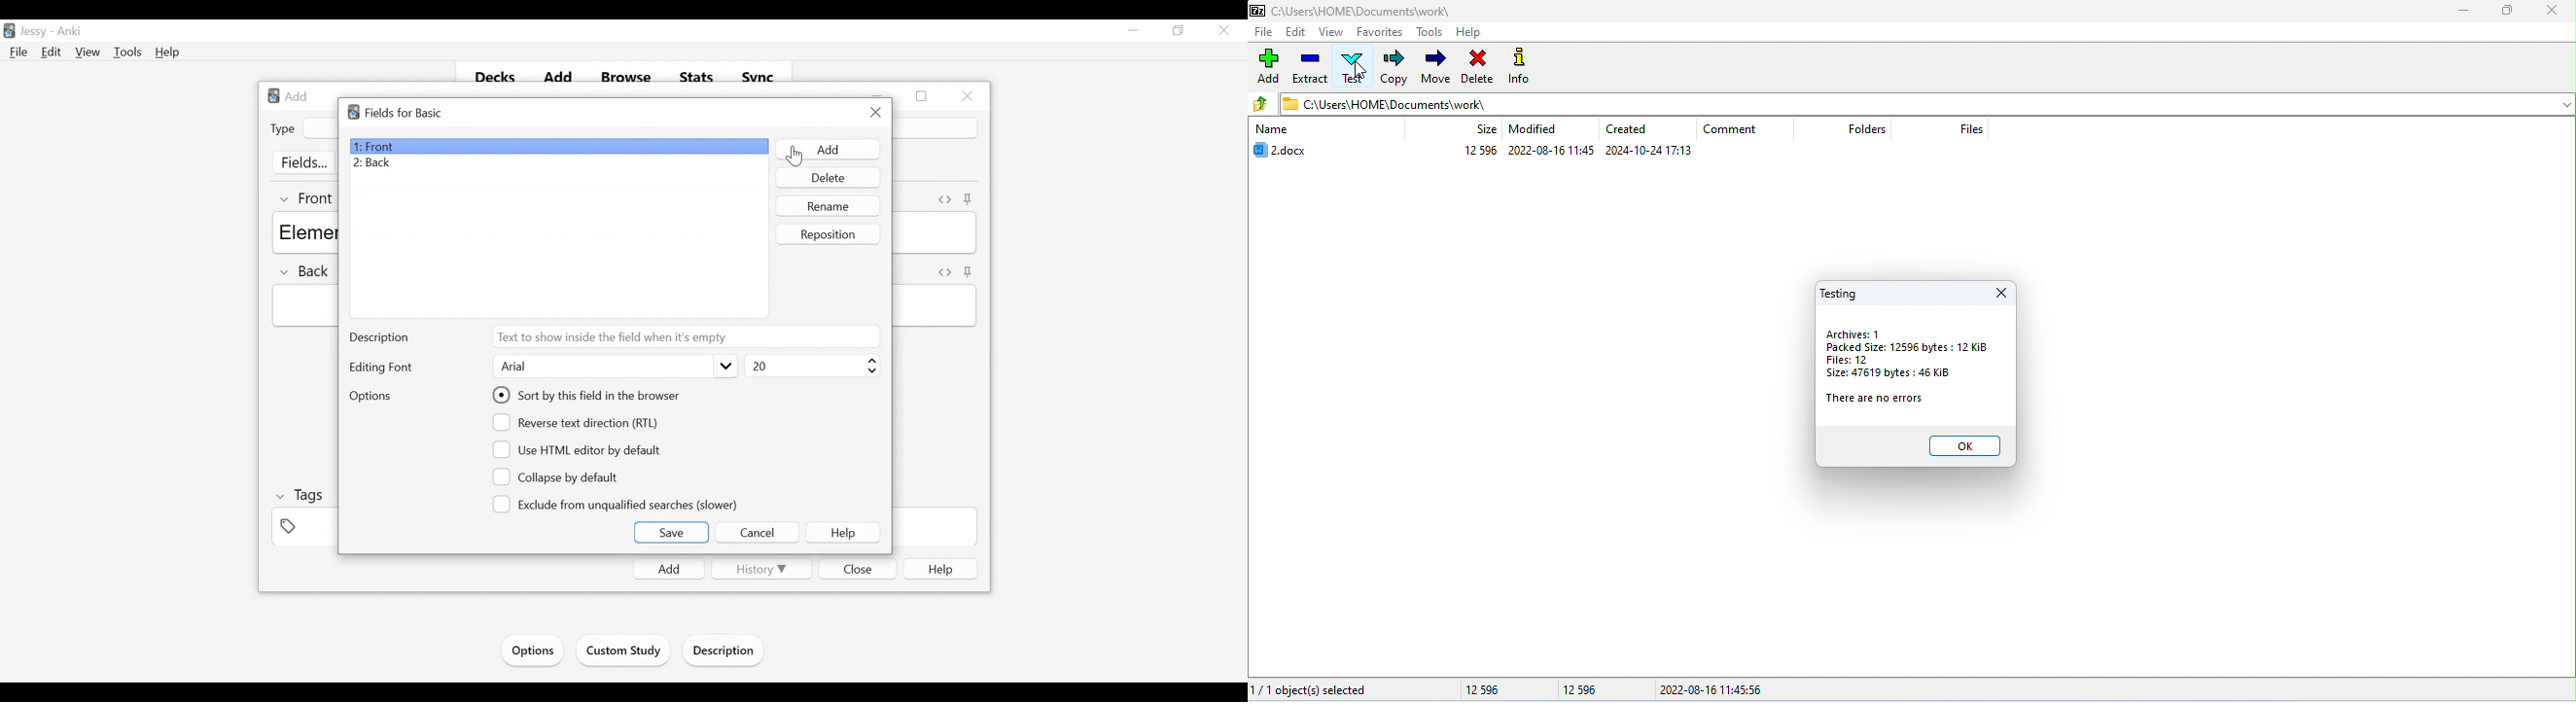 This screenshot has height=728, width=2576. What do you see at coordinates (616, 367) in the screenshot?
I see `Select Editing Font` at bounding box center [616, 367].